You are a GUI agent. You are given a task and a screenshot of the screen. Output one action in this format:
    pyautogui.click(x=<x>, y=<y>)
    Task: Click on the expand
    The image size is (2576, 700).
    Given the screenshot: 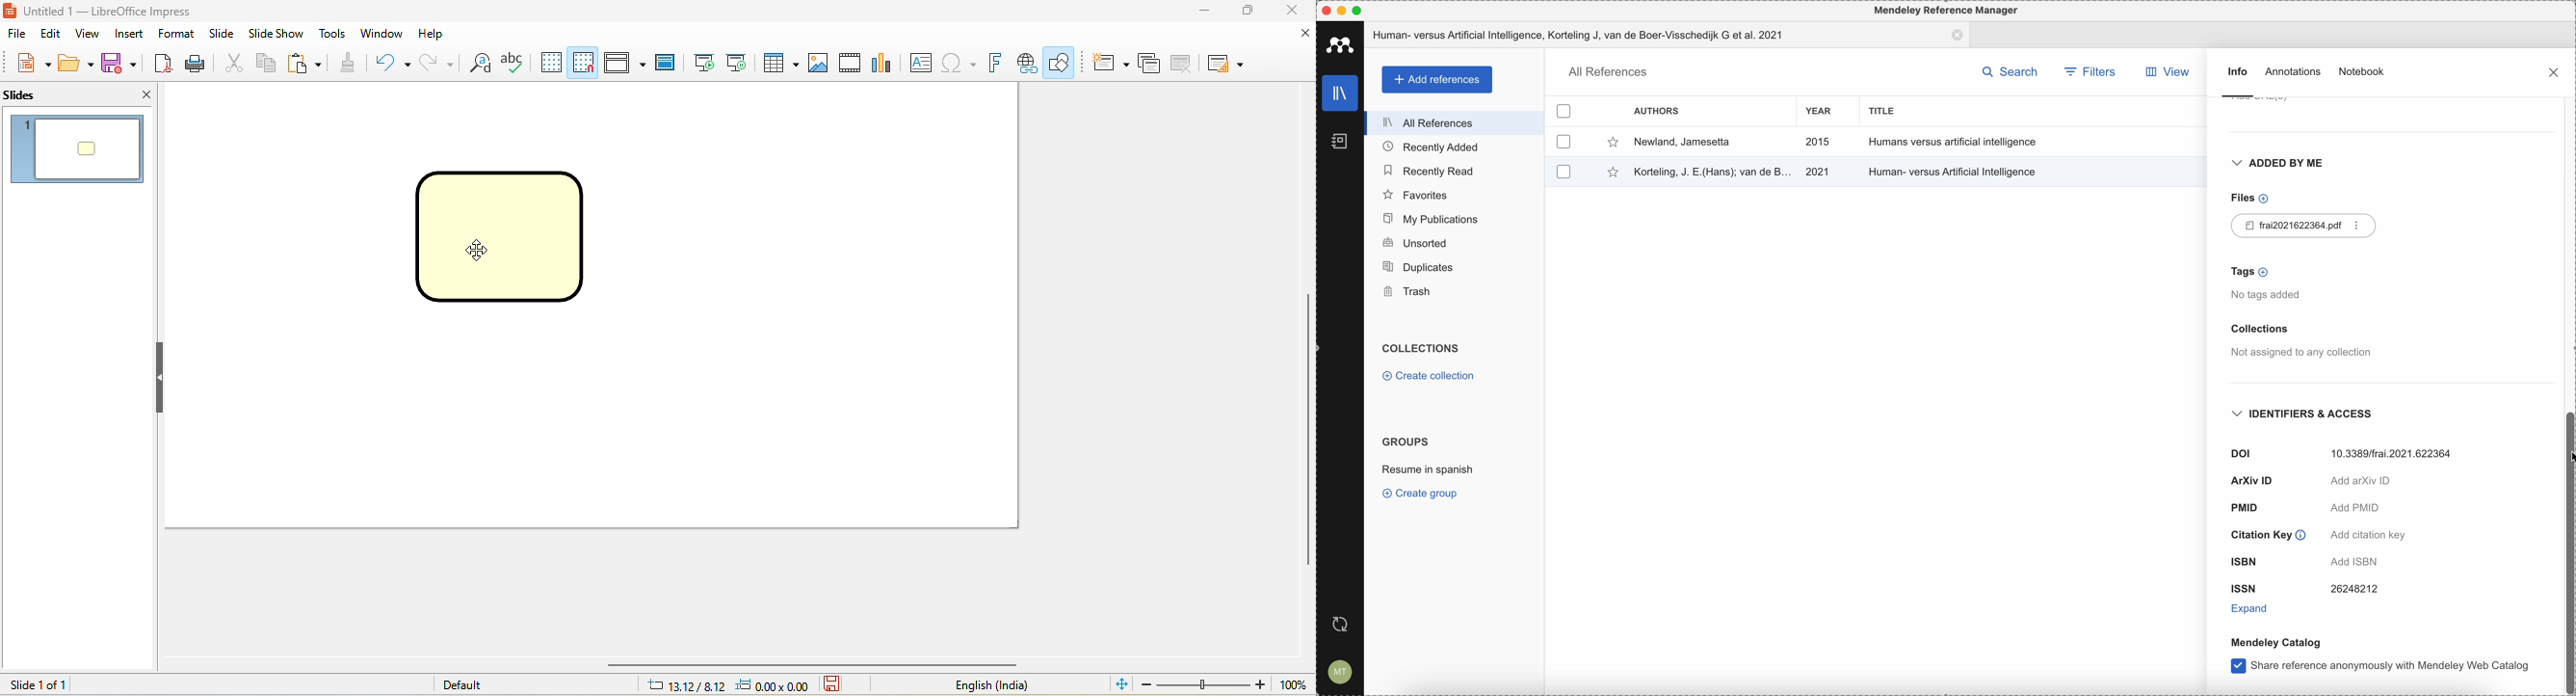 What is the action you would take?
    pyautogui.click(x=2253, y=607)
    